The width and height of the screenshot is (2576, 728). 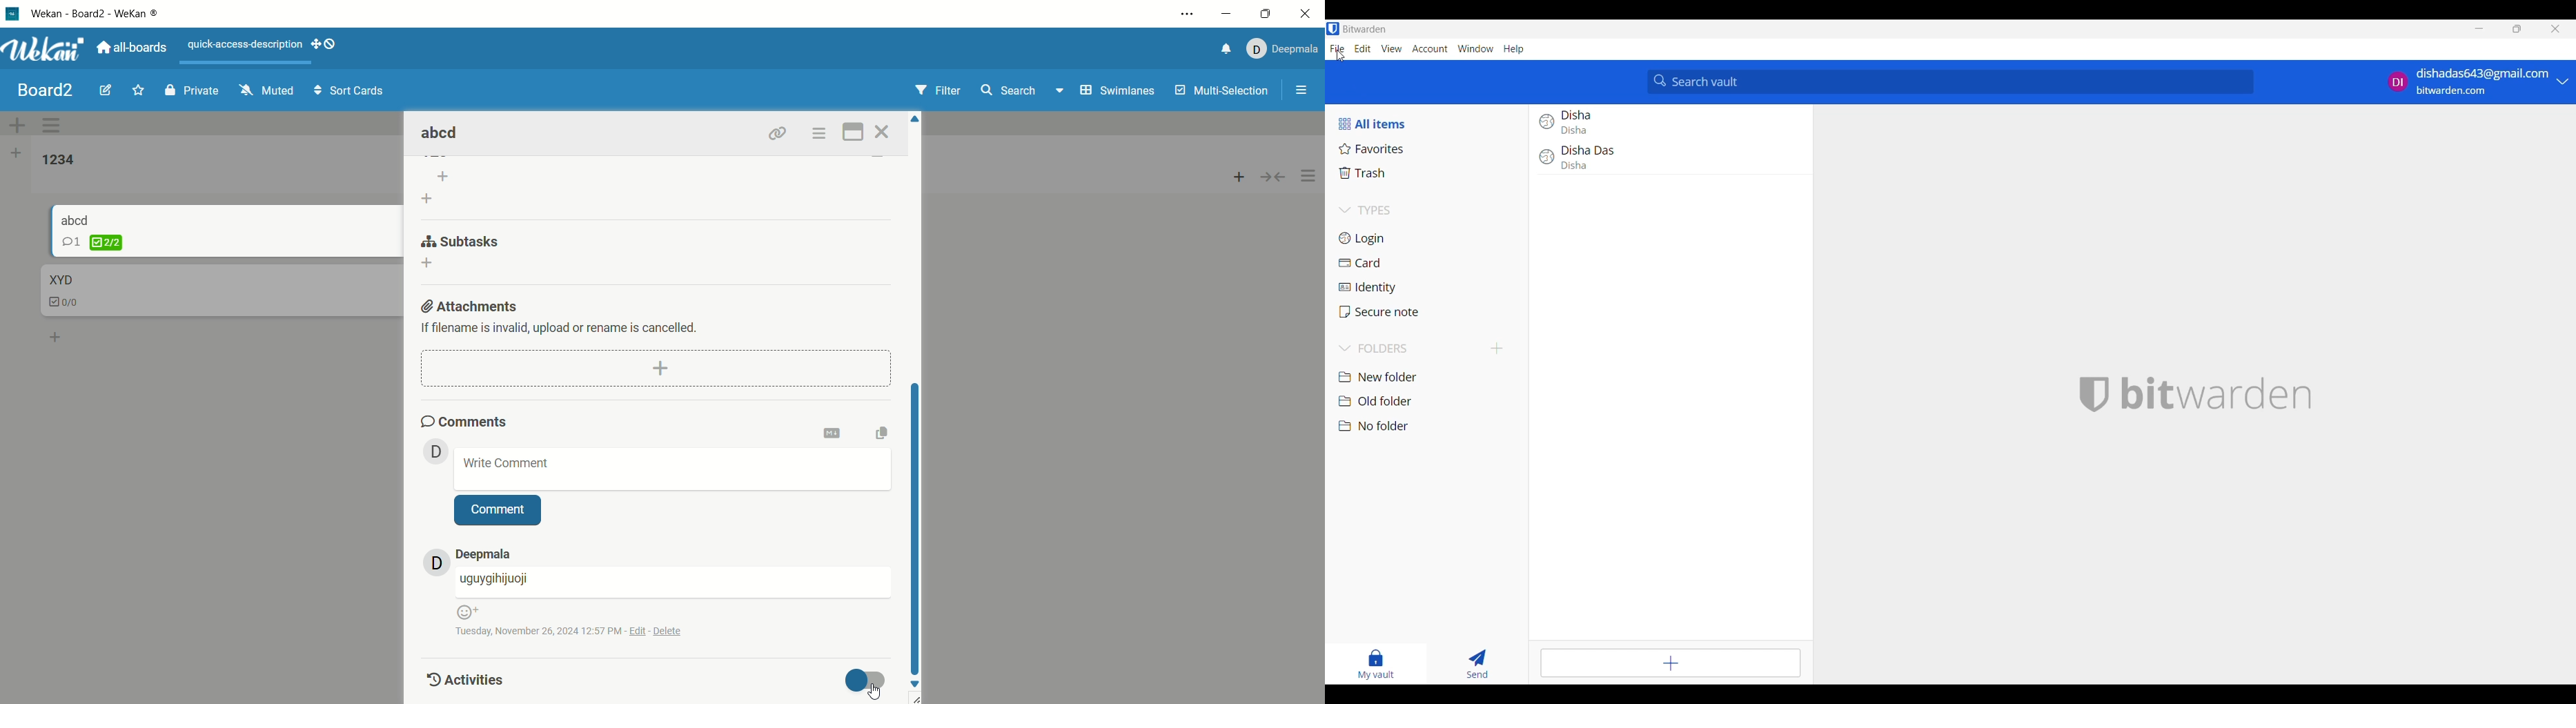 I want to click on Minimize, so click(x=2480, y=28).